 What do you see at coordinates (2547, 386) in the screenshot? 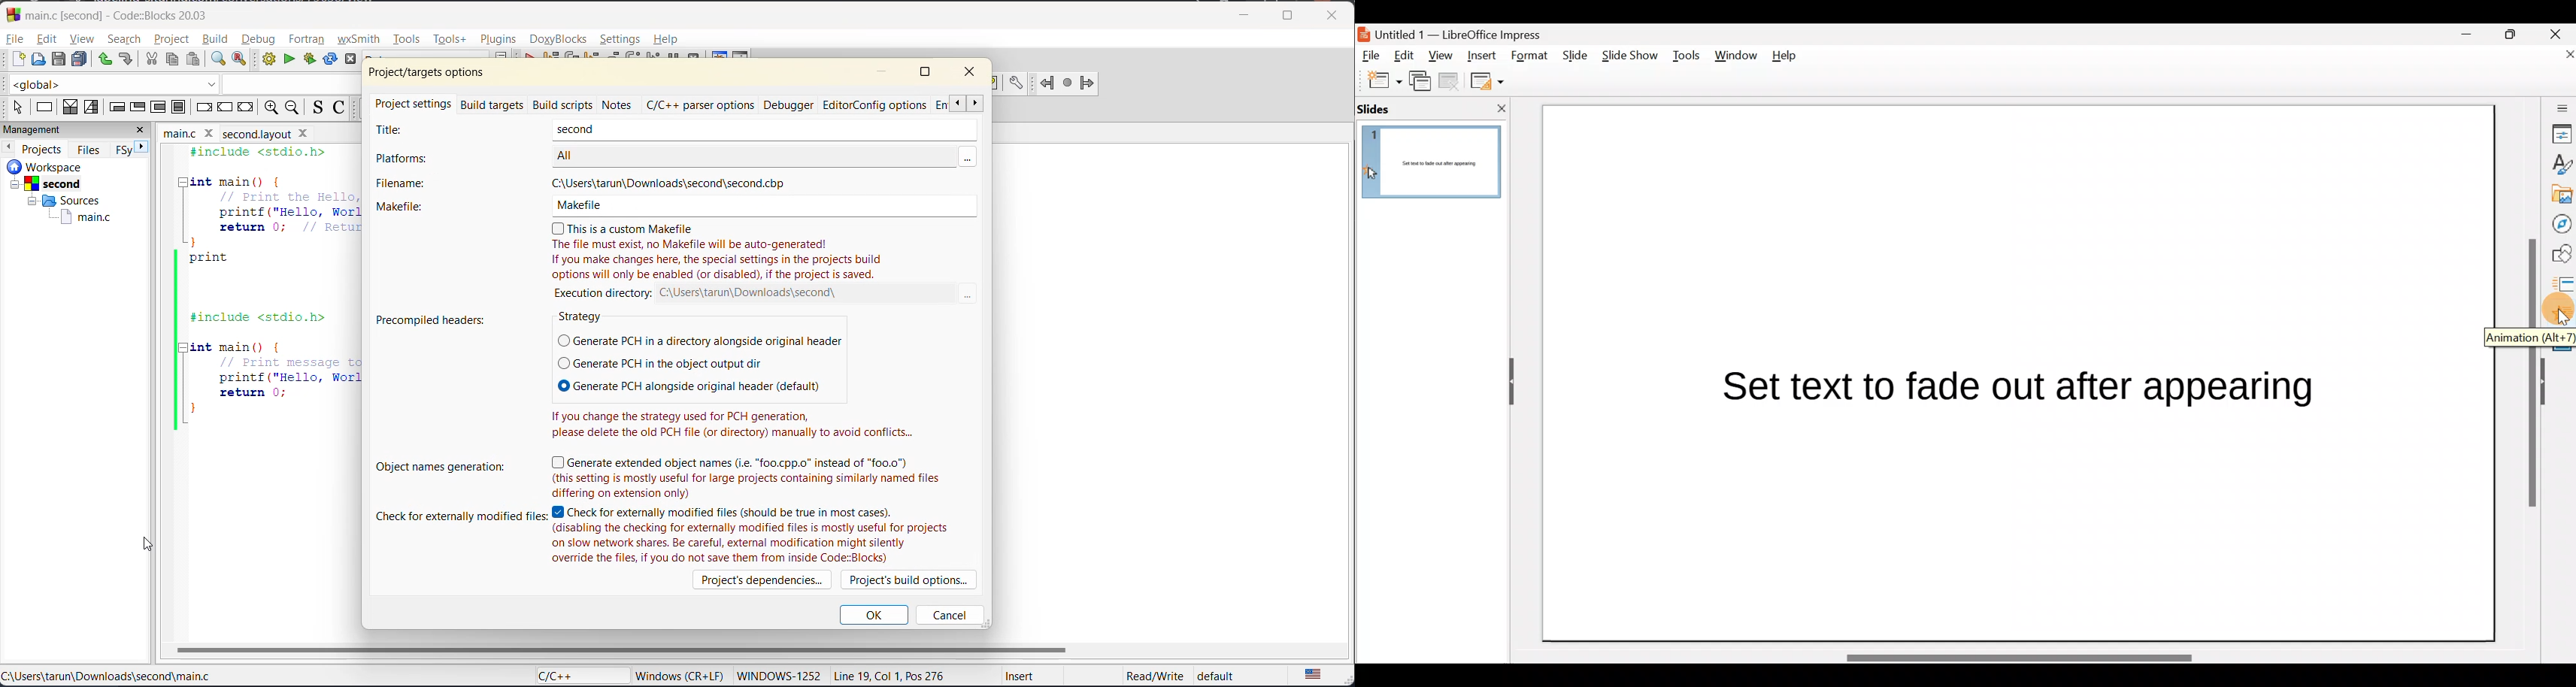
I see `Hide` at bounding box center [2547, 386].